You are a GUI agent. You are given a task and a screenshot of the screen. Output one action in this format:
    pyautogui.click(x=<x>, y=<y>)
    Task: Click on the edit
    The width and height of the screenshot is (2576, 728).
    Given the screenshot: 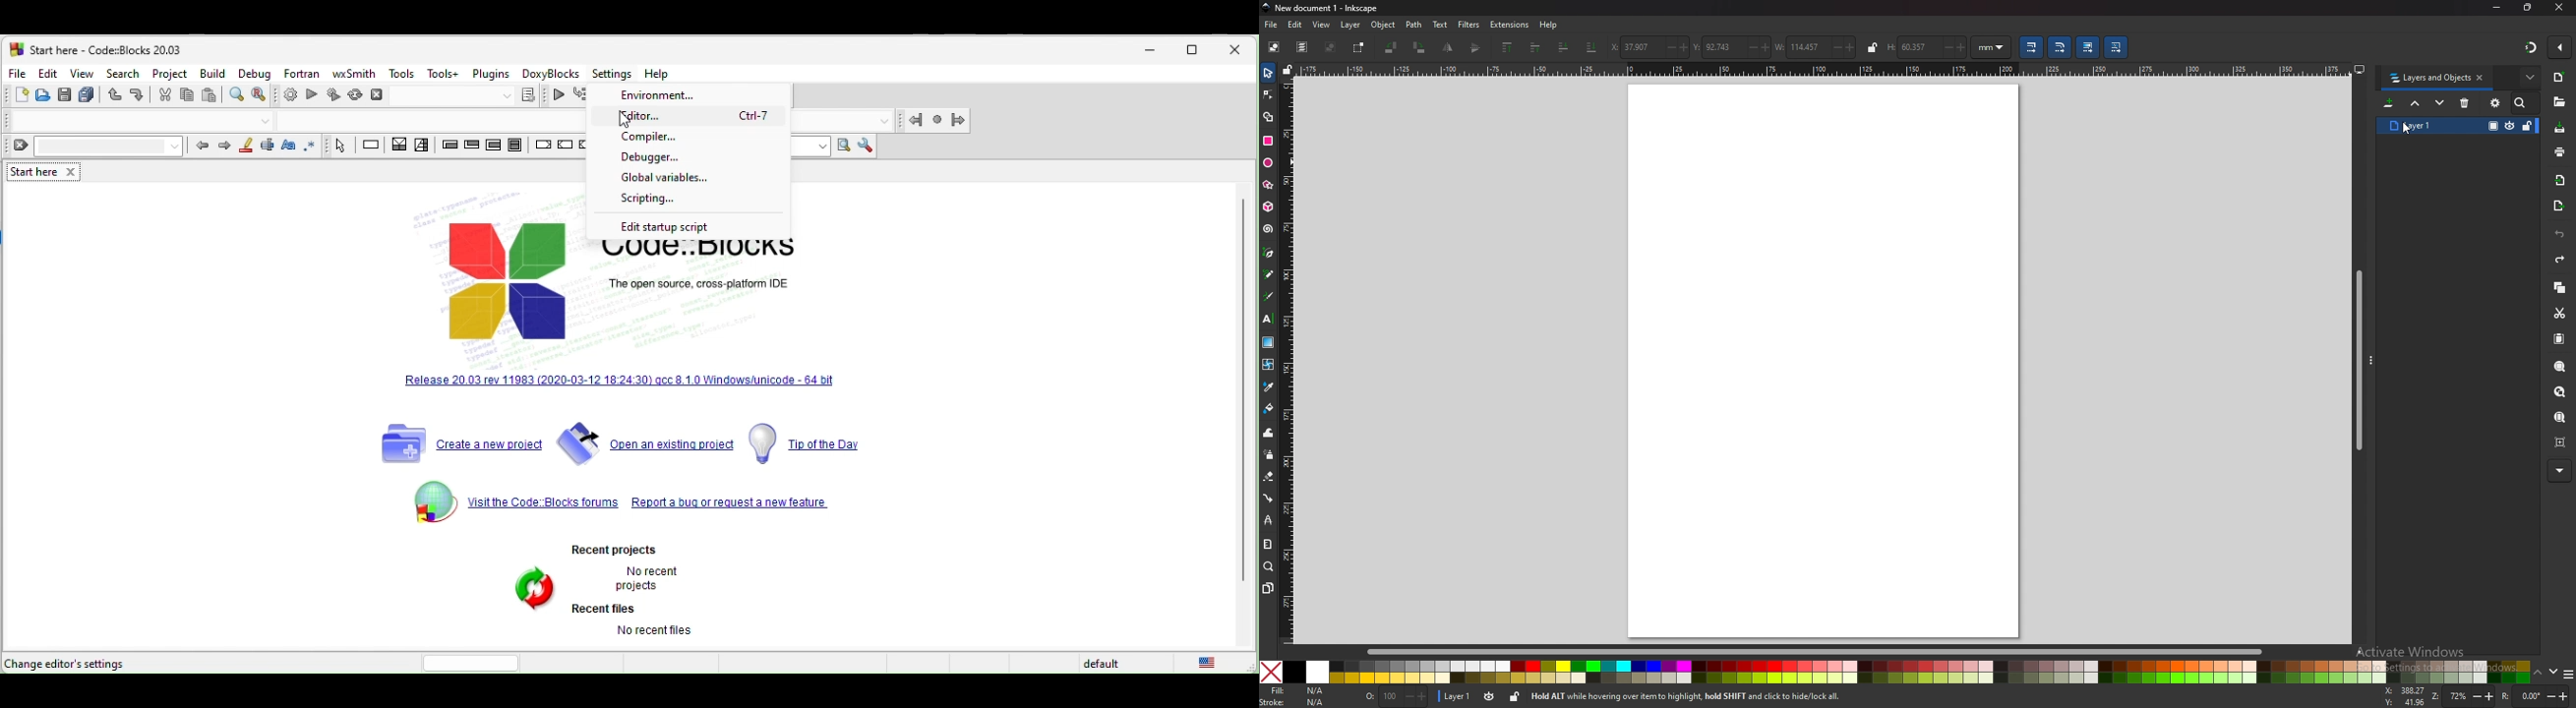 What is the action you would take?
    pyautogui.click(x=47, y=73)
    